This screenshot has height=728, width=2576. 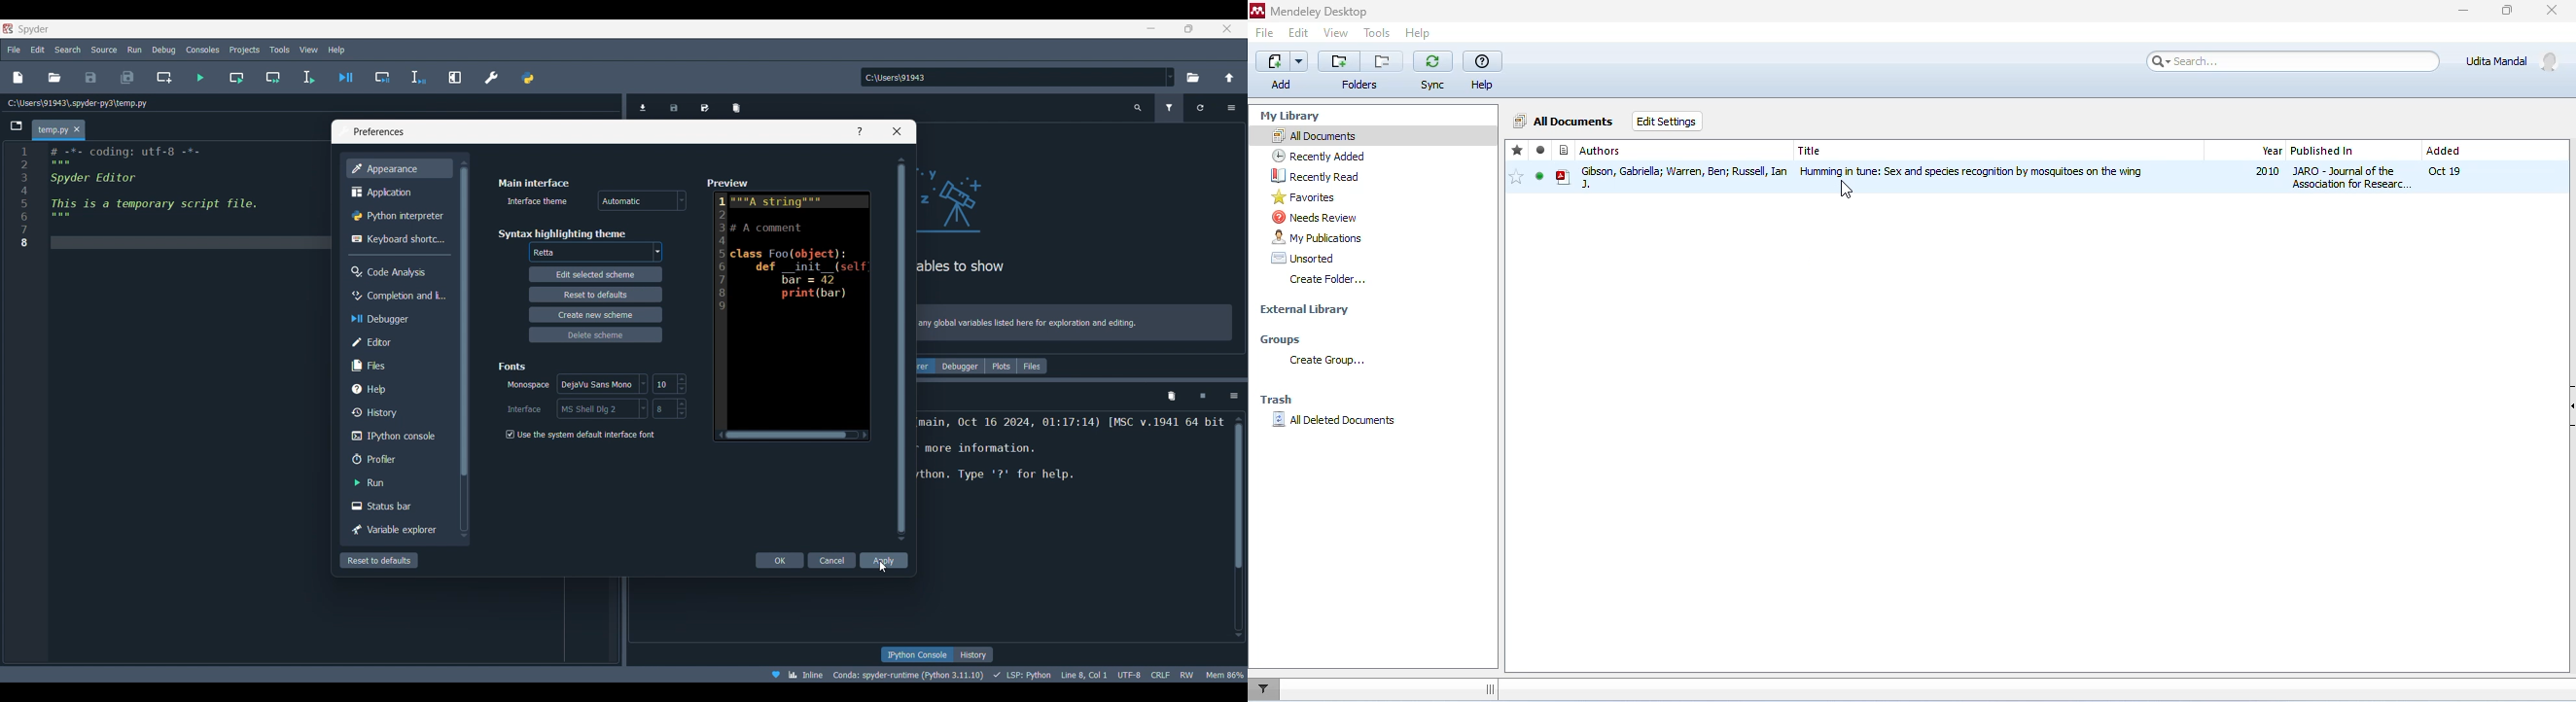 What do you see at coordinates (1188, 674) in the screenshot?
I see `rw` at bounding box center [1188, 674].